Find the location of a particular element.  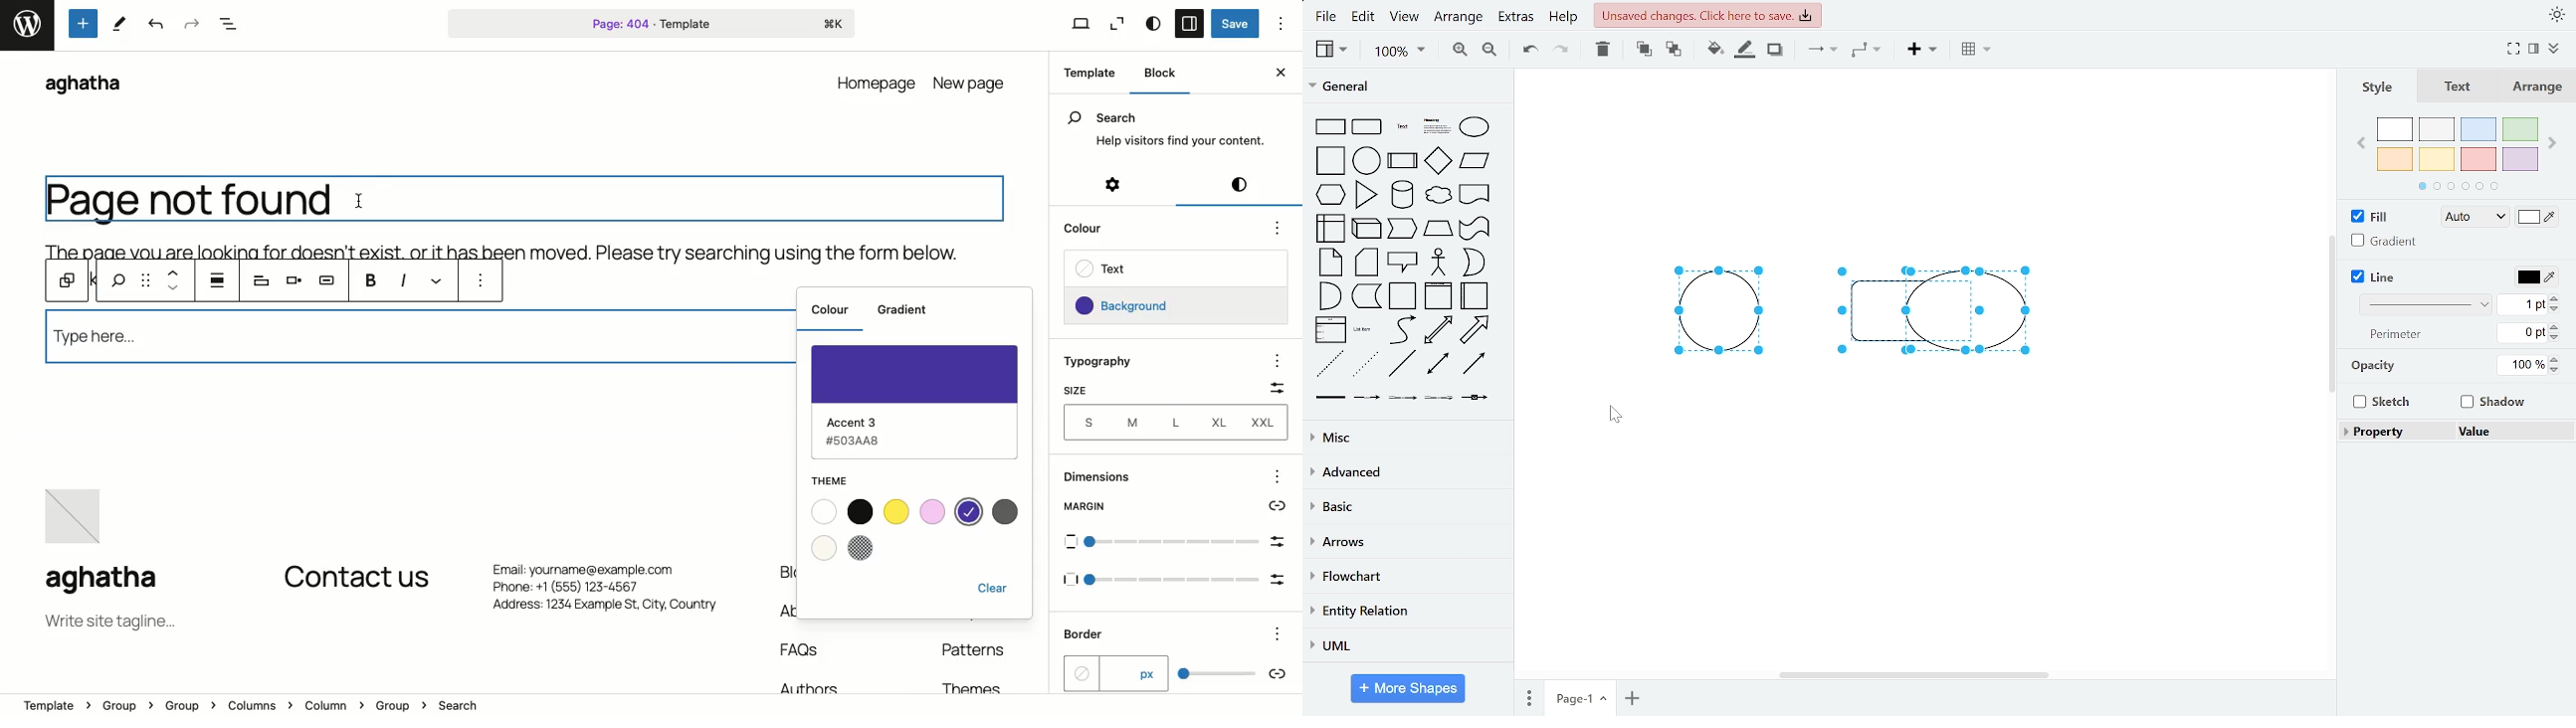

Blog is located at coordinates (784, 573).